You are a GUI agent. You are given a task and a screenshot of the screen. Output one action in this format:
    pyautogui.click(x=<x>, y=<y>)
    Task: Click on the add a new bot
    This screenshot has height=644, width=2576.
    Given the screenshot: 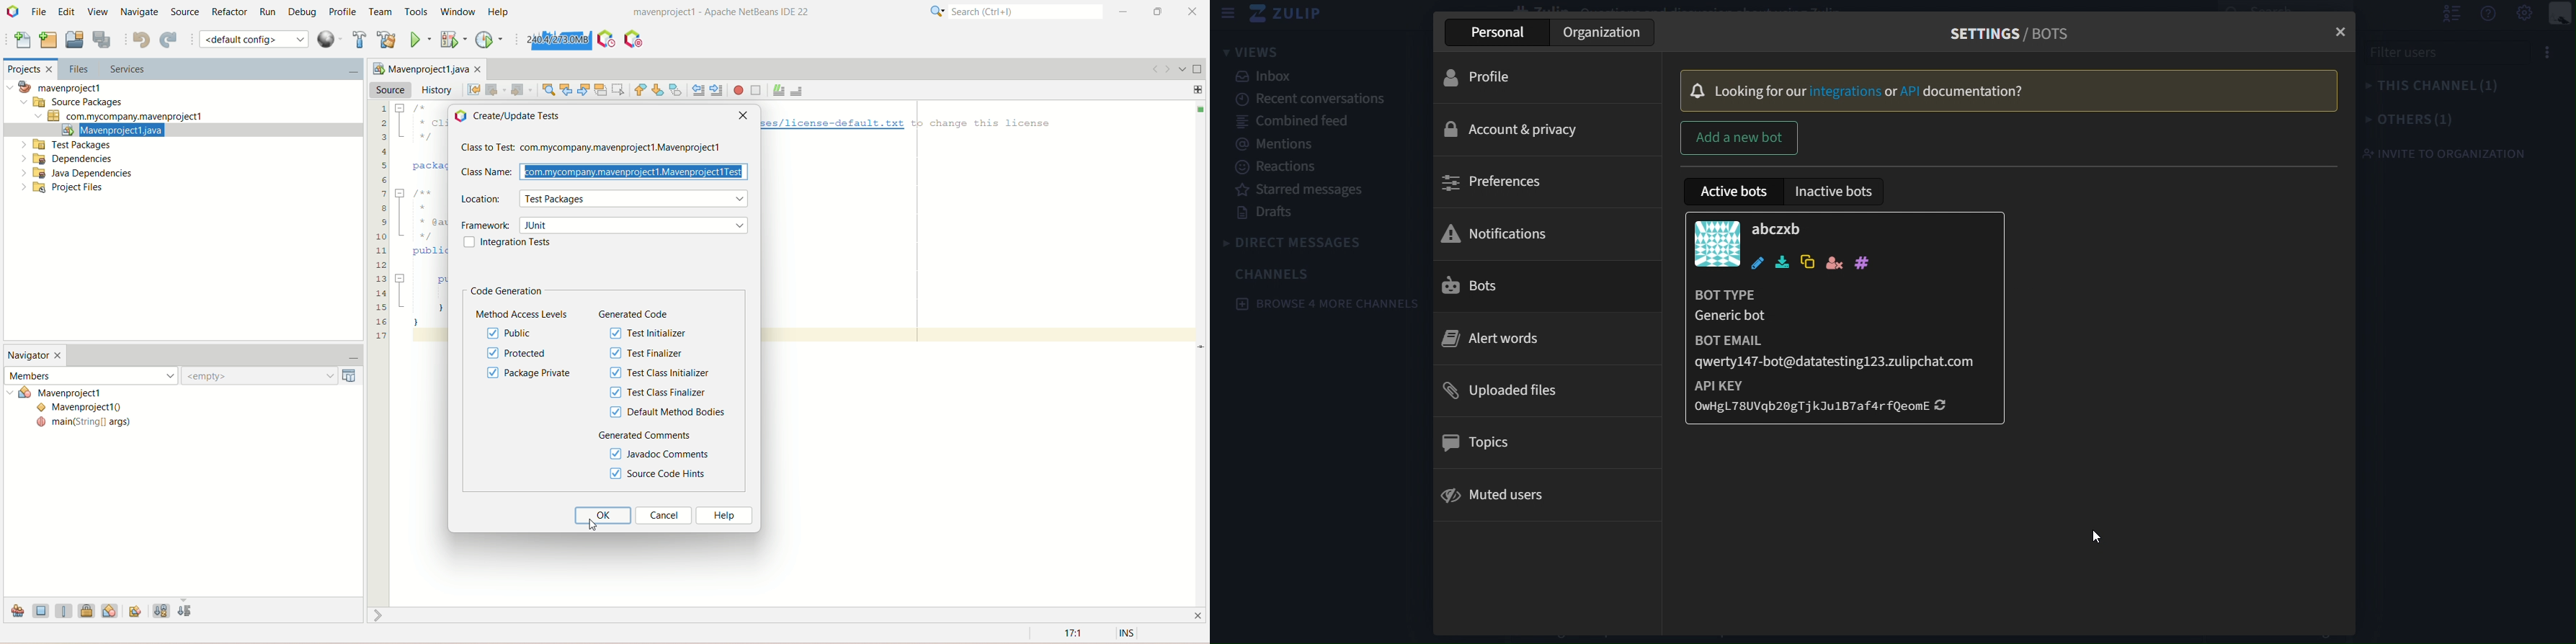 What is the action you would take?
    pyautogui.click(x=1744, y=136)
    